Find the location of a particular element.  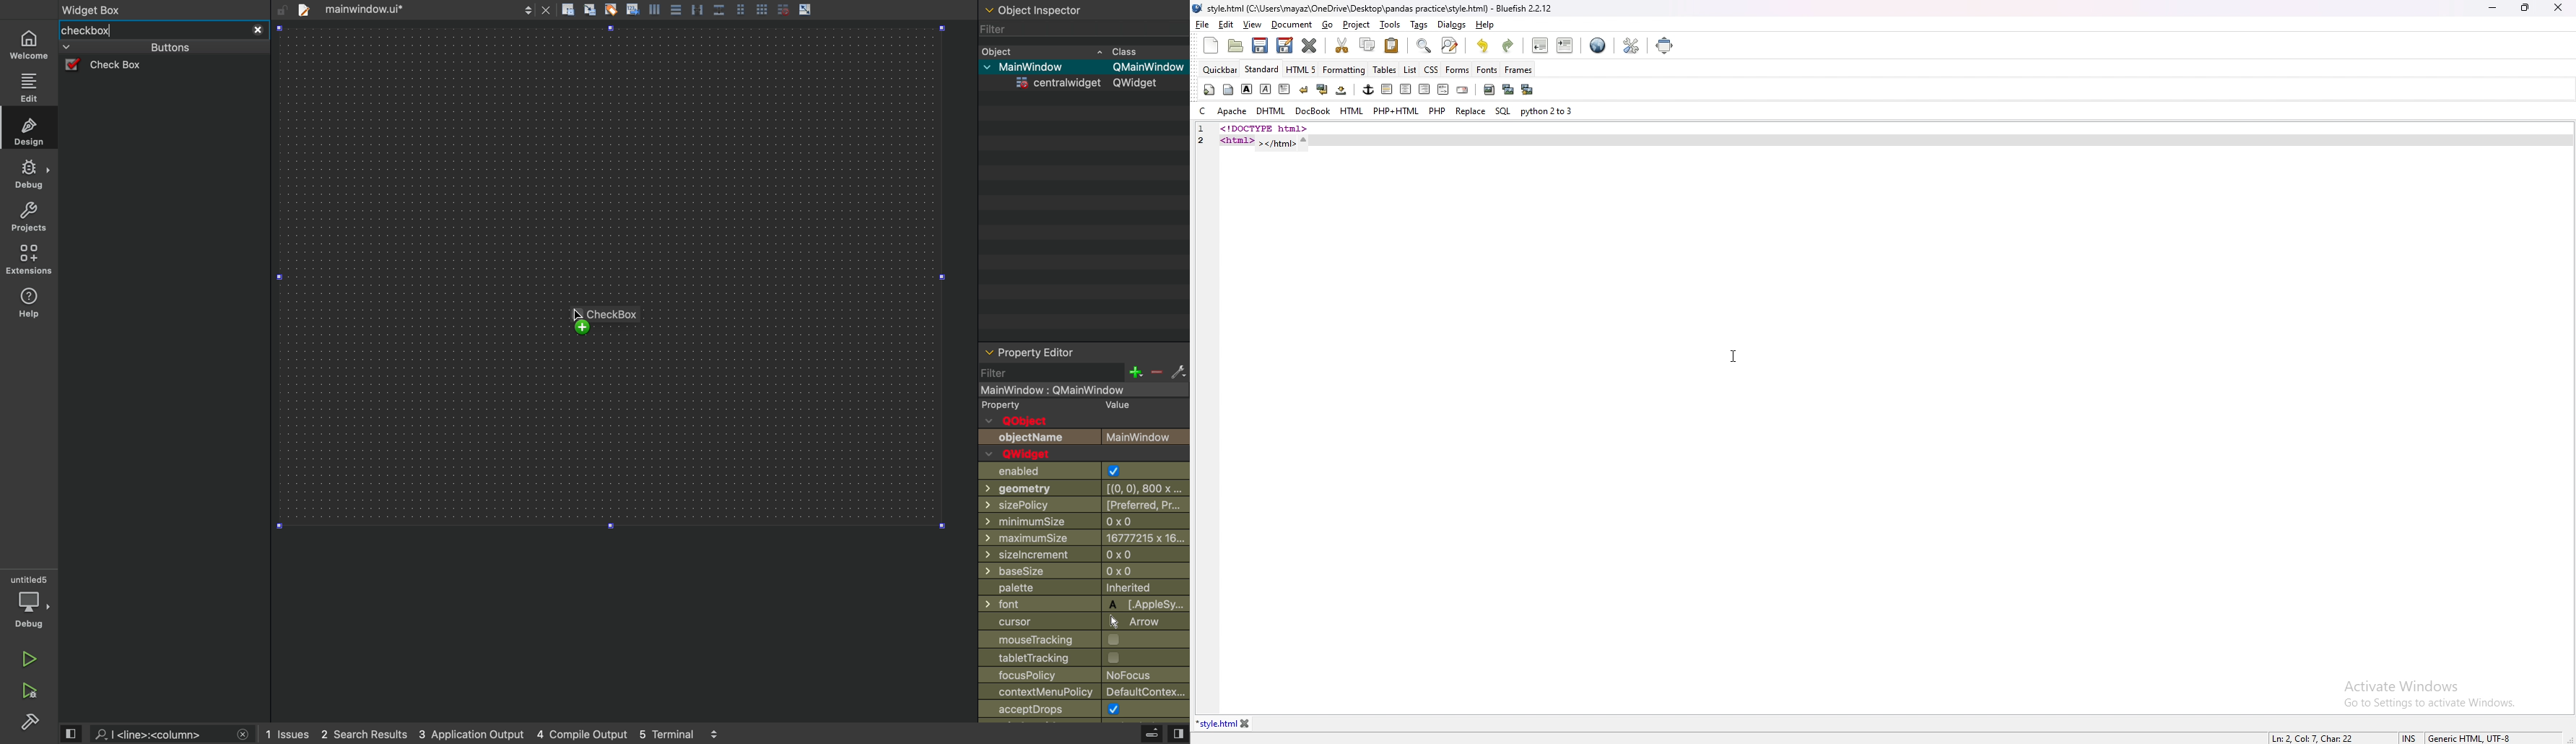

edit is located at coordinates (29, 86).